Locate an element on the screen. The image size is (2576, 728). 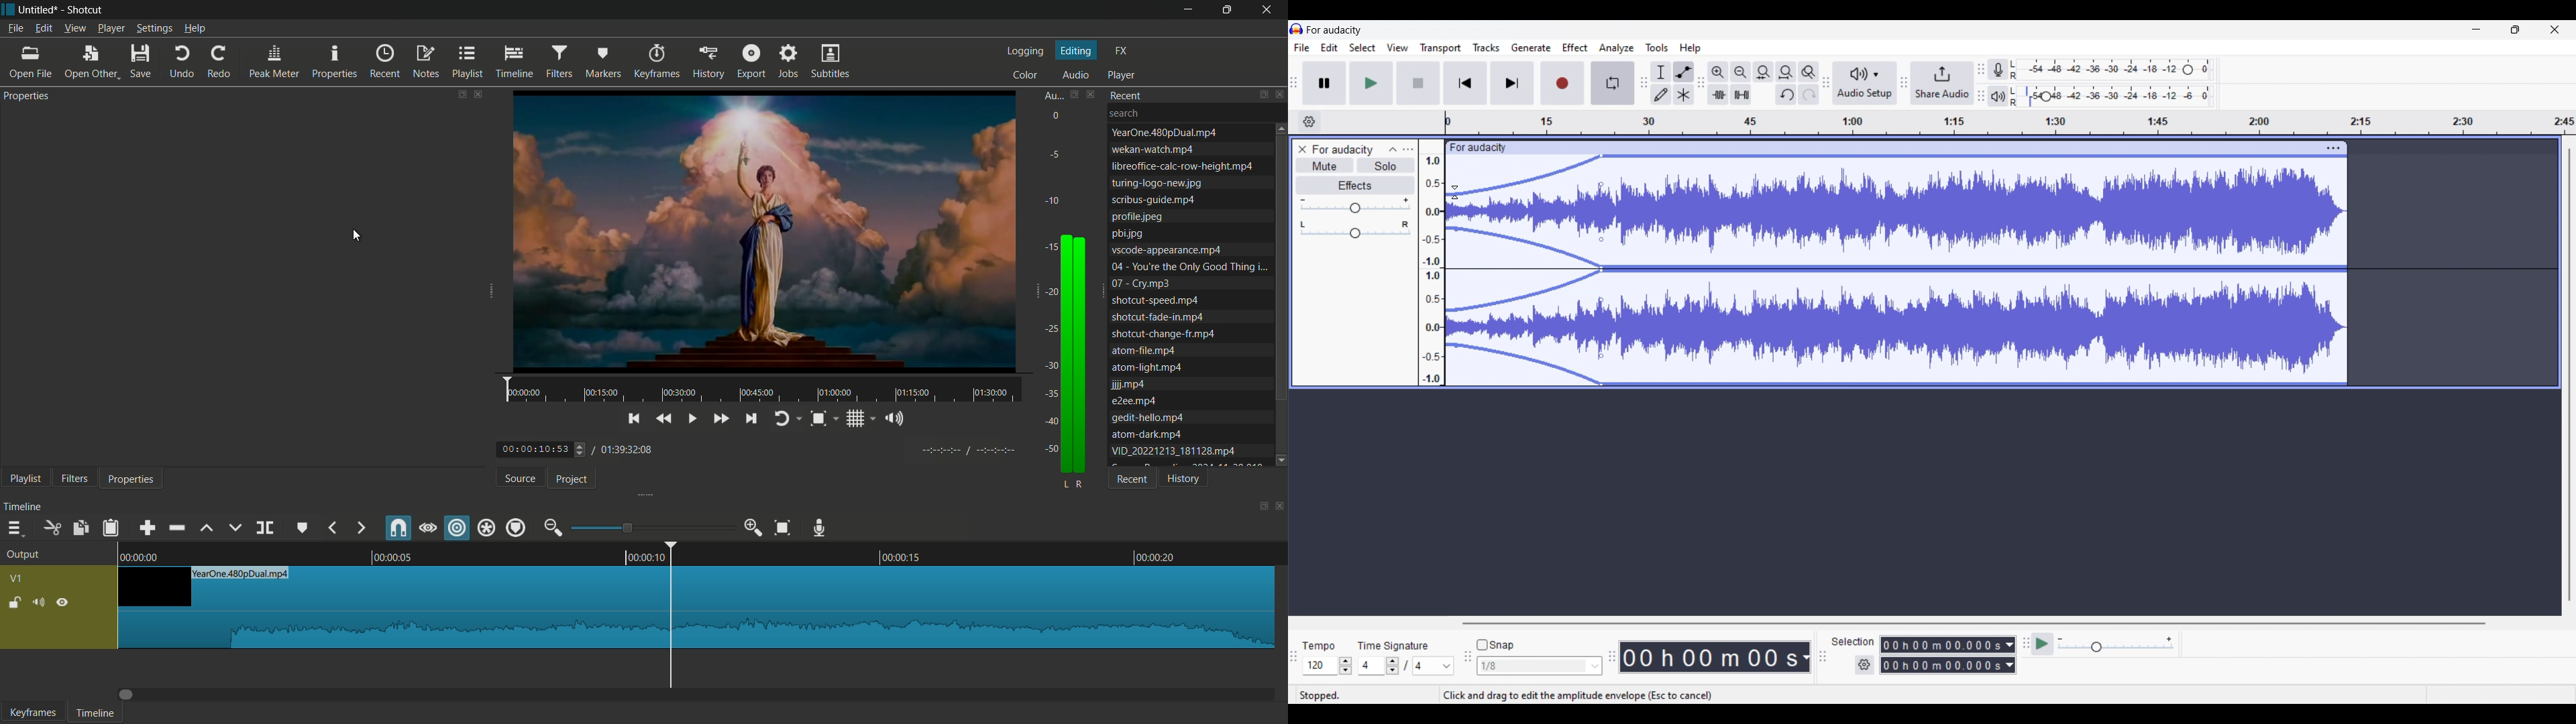
Playback speed settings is located at coordinates (2116, 644).